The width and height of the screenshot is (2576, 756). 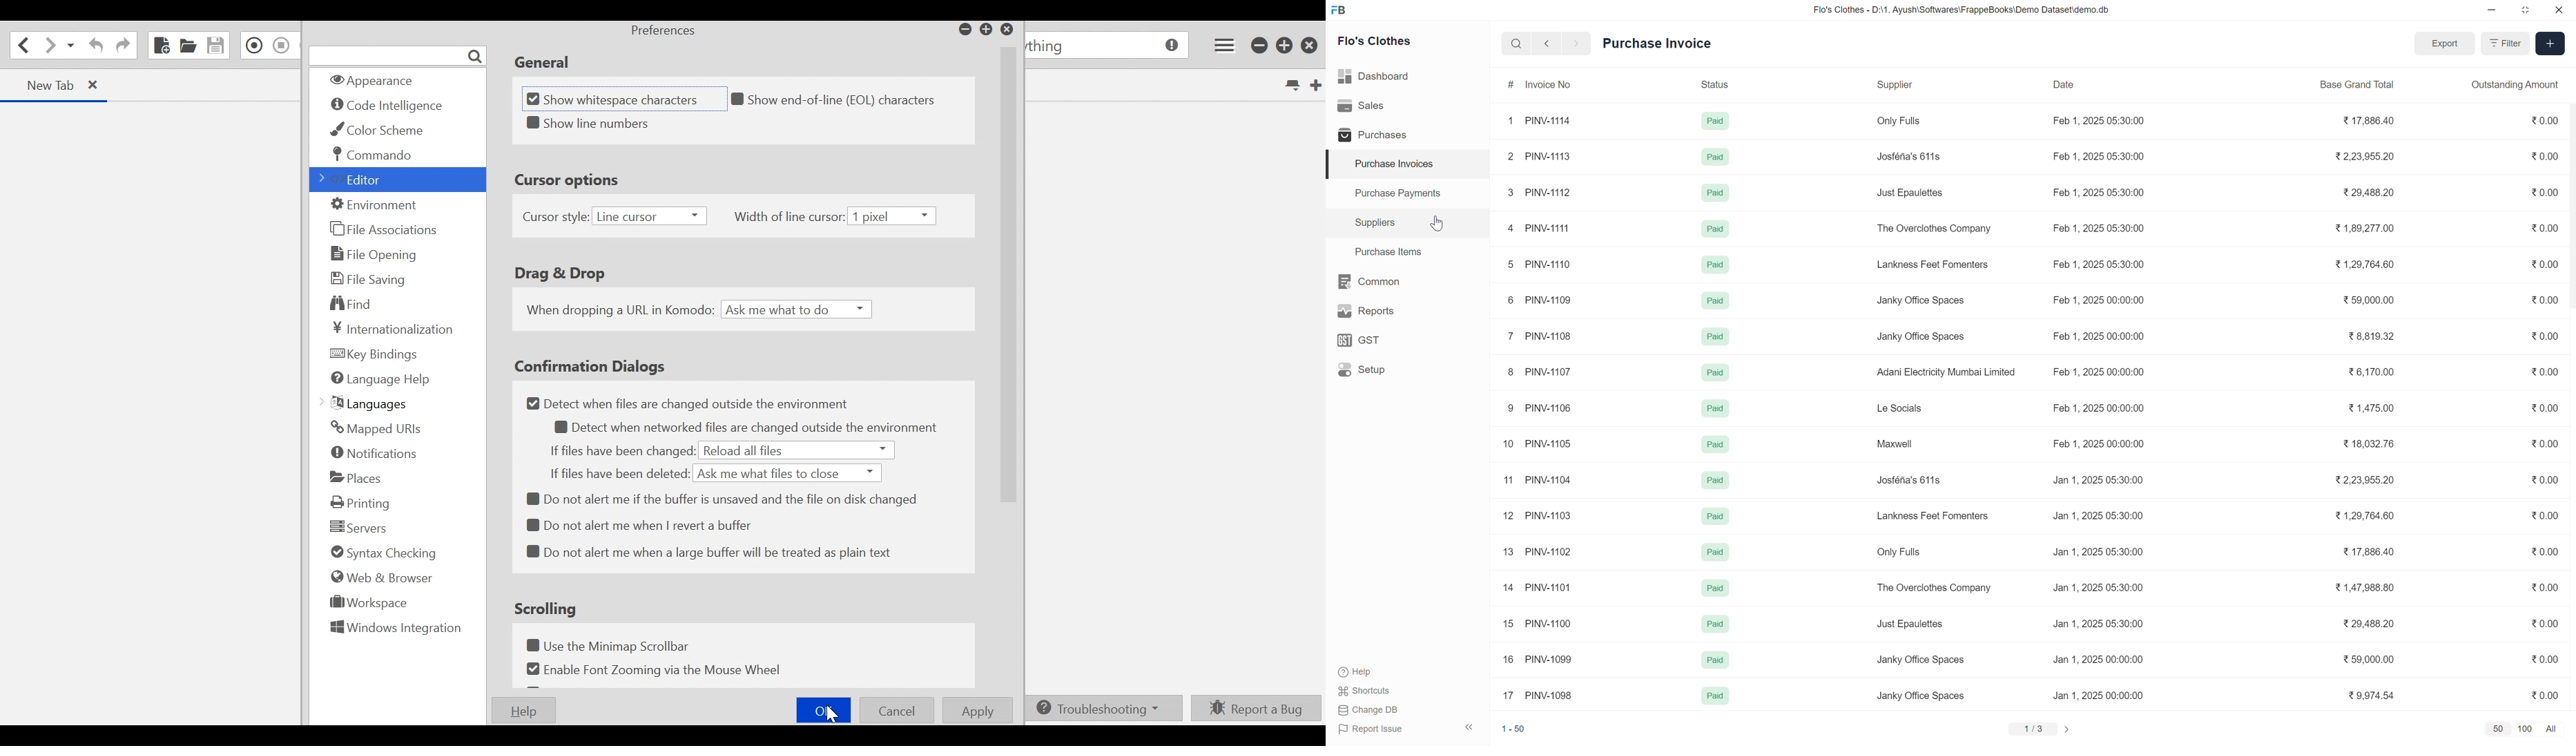 I want to click on Le Socials, so click(x=1900, y=408).